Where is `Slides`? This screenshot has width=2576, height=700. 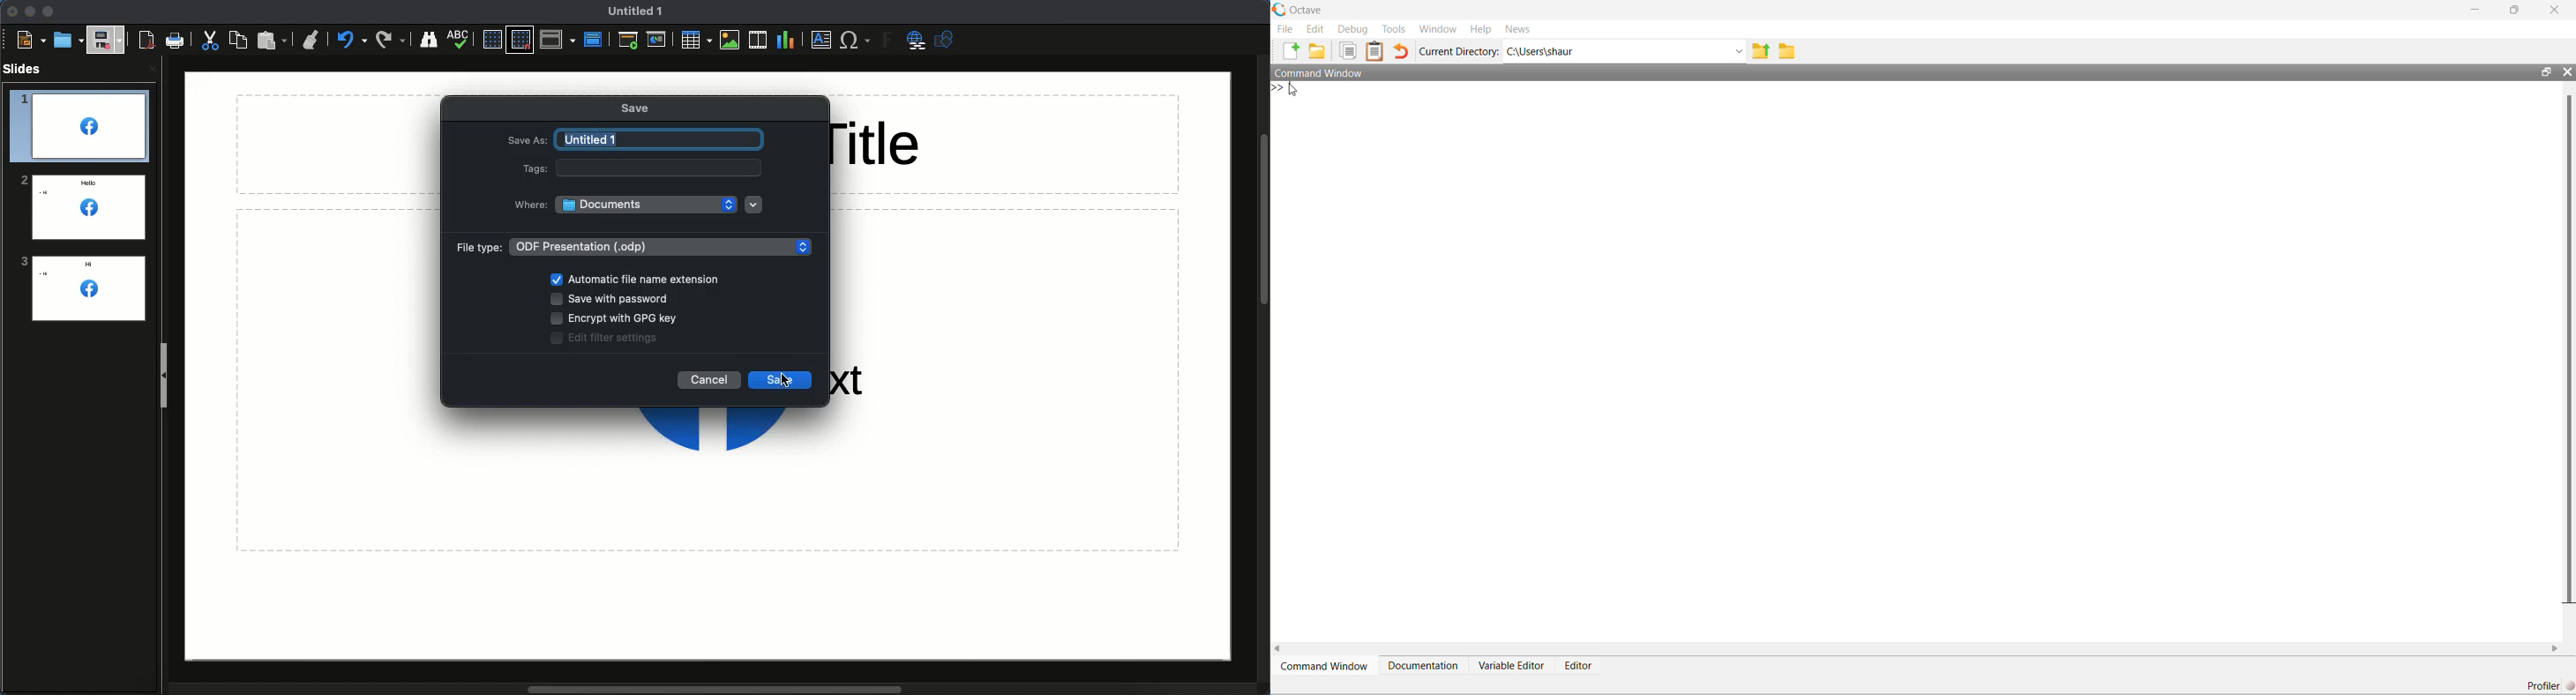
Slides is located at coordinates (25, 67).